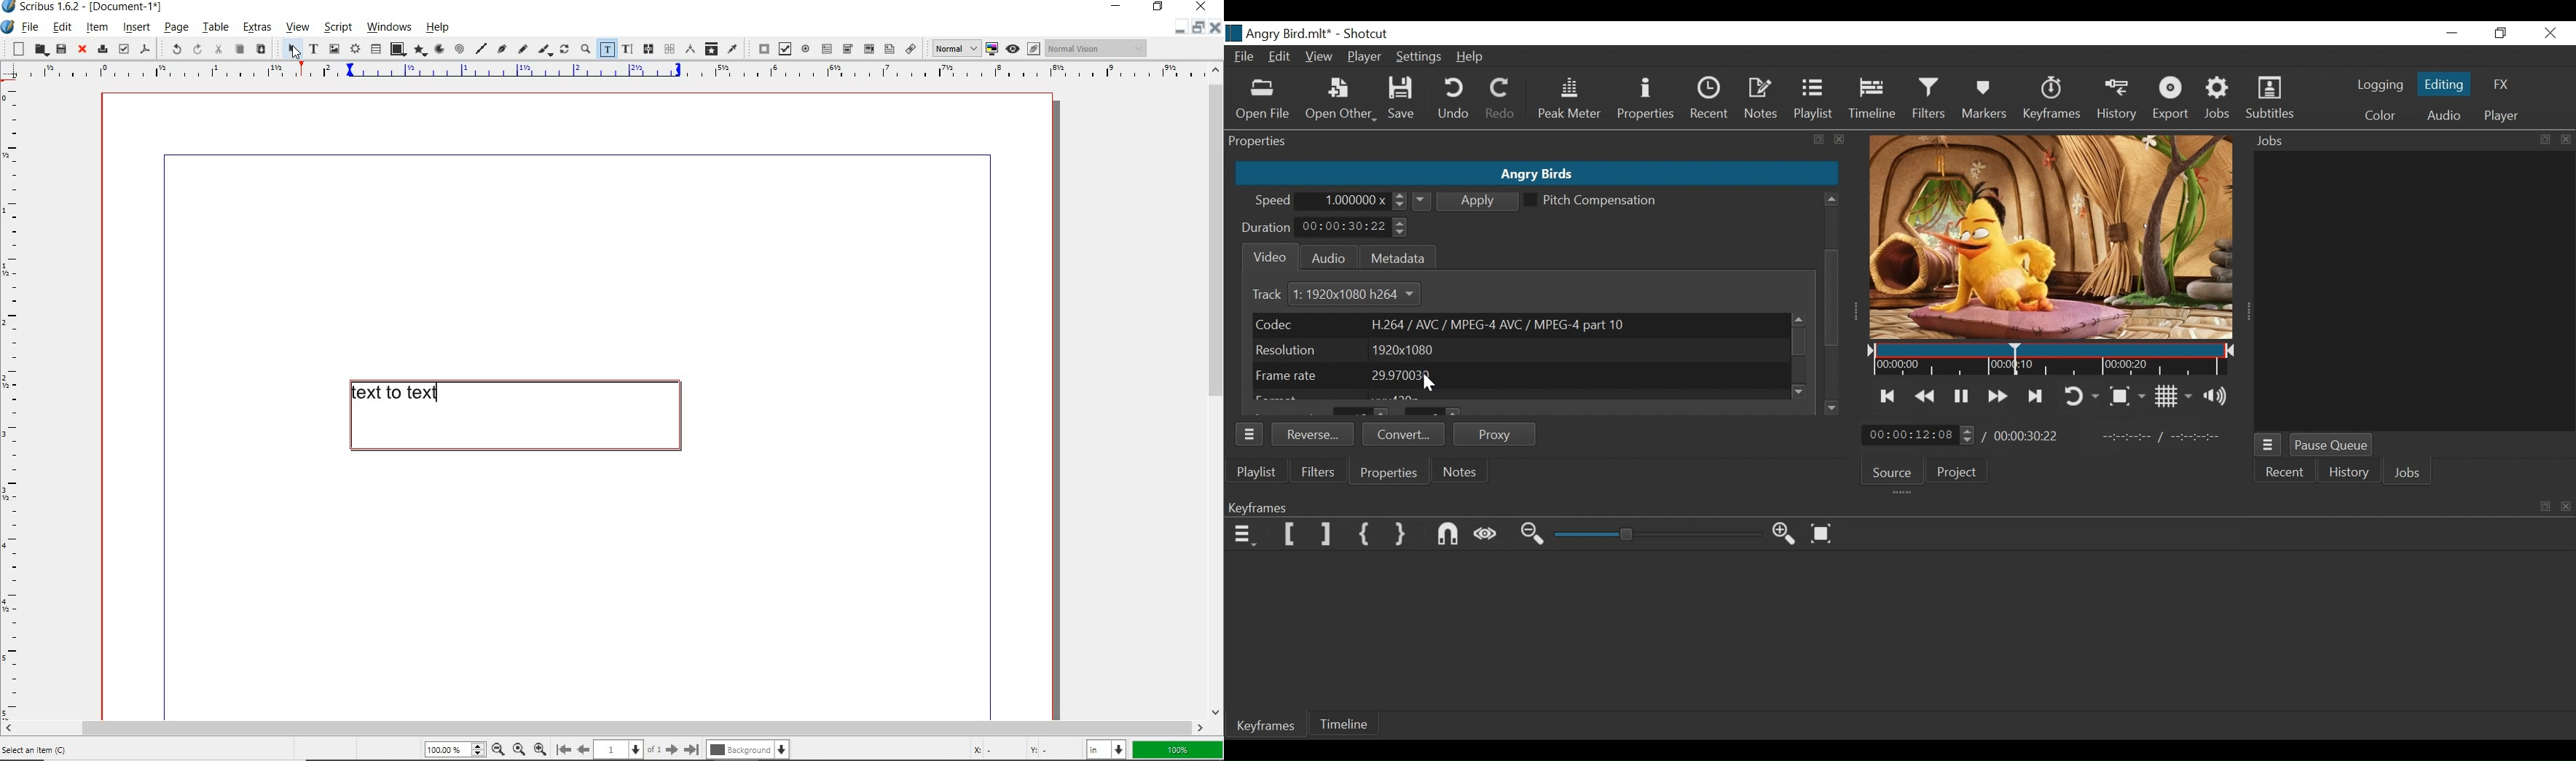 This screenshot has width=2576, height=784. Describe the element at coordinates (1096, 49) in the screenshot. I see `Normal vision` at that location.